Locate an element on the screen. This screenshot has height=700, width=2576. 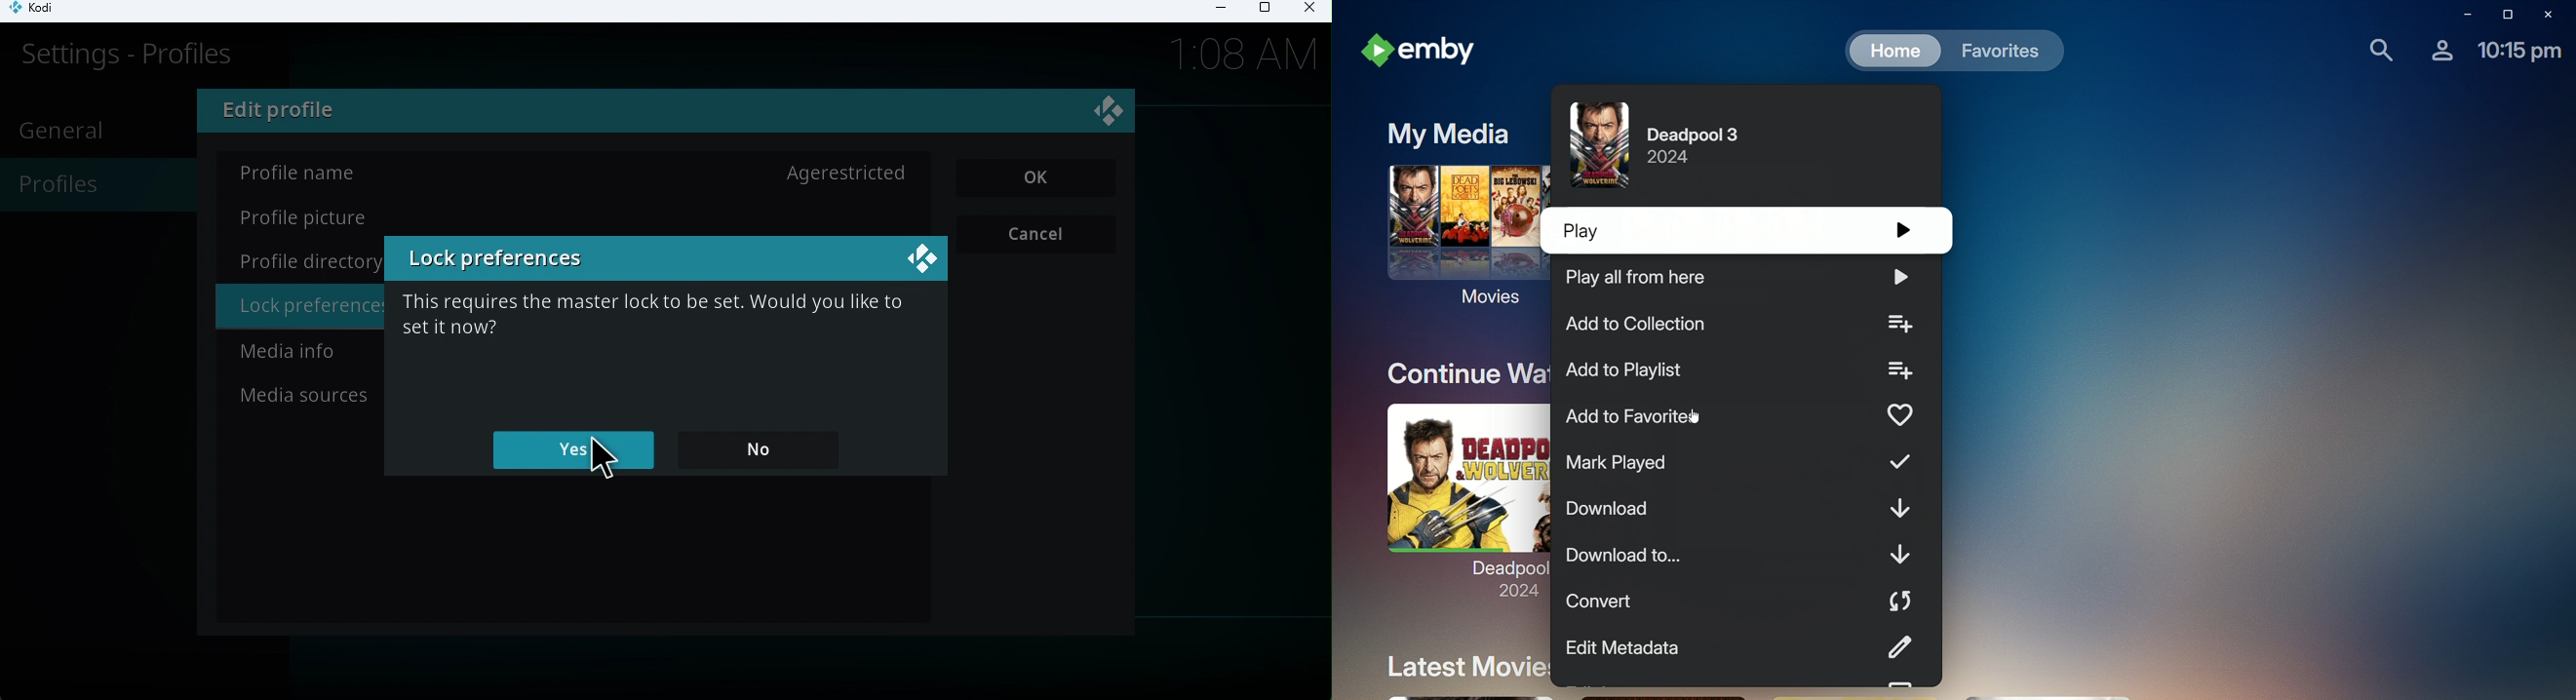
Close is located at coordinates (1112, 114).